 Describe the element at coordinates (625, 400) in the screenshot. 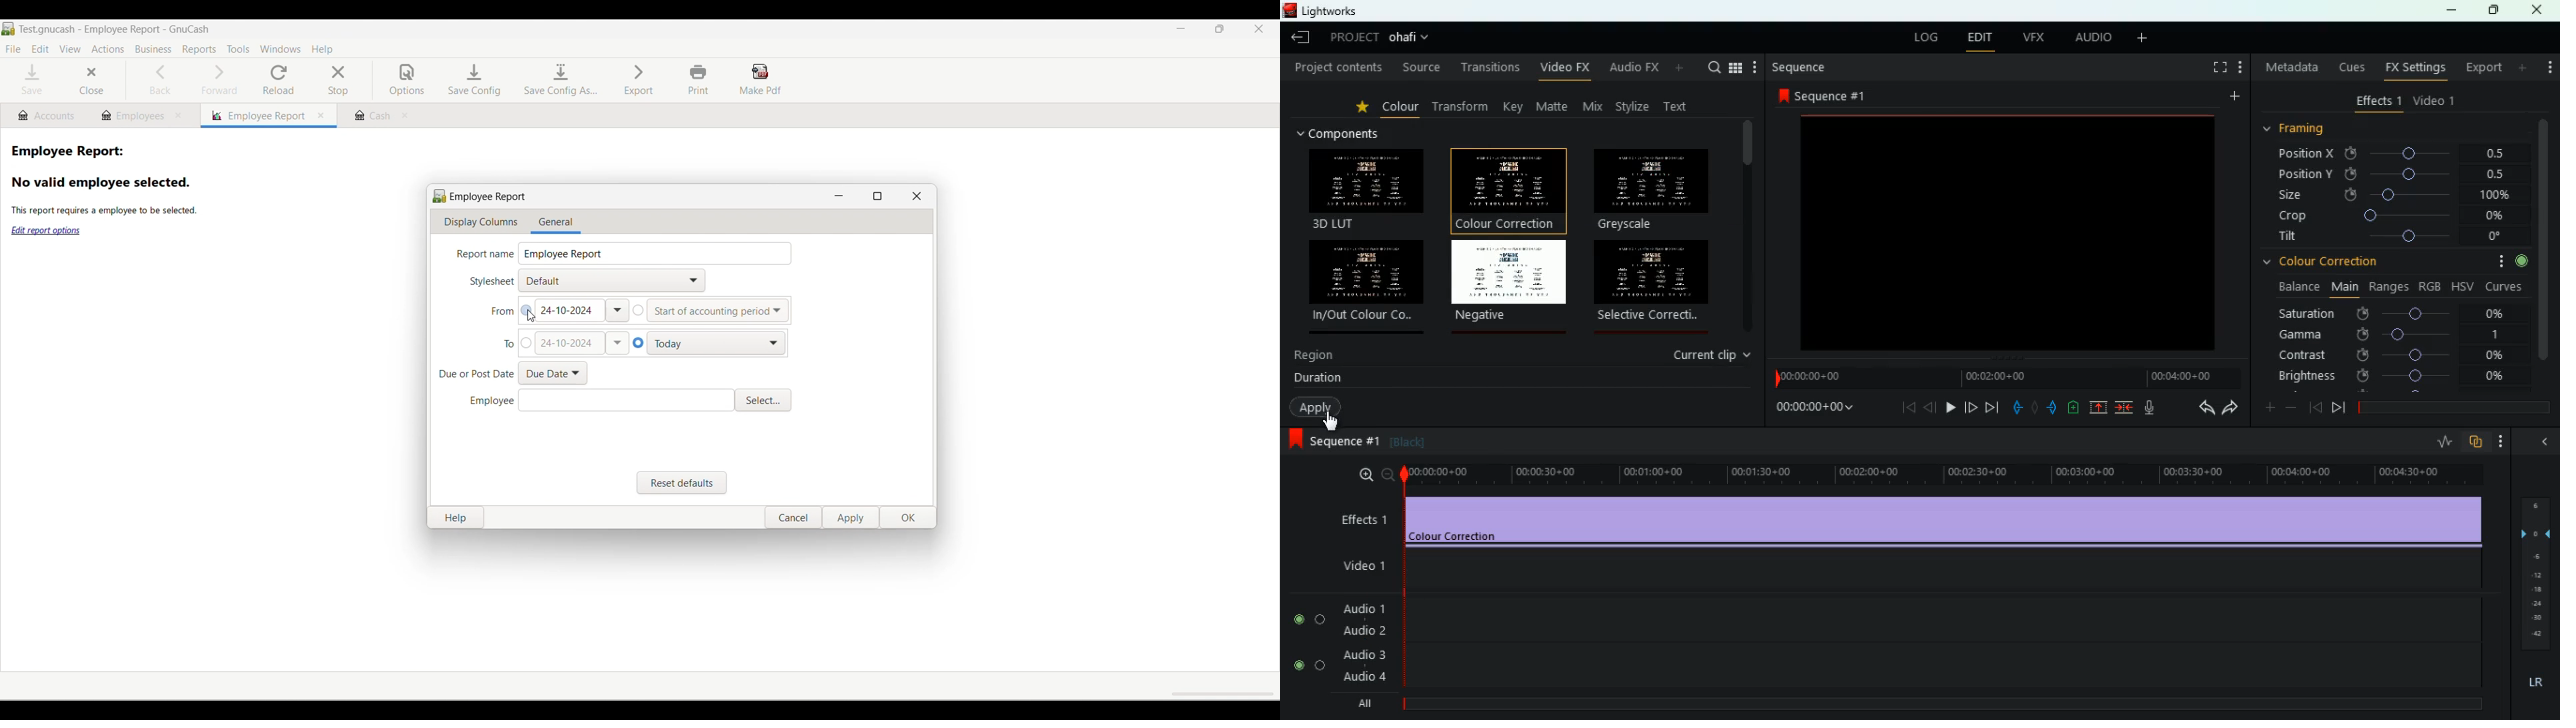

I see `Enter employee detail manually` at that location.